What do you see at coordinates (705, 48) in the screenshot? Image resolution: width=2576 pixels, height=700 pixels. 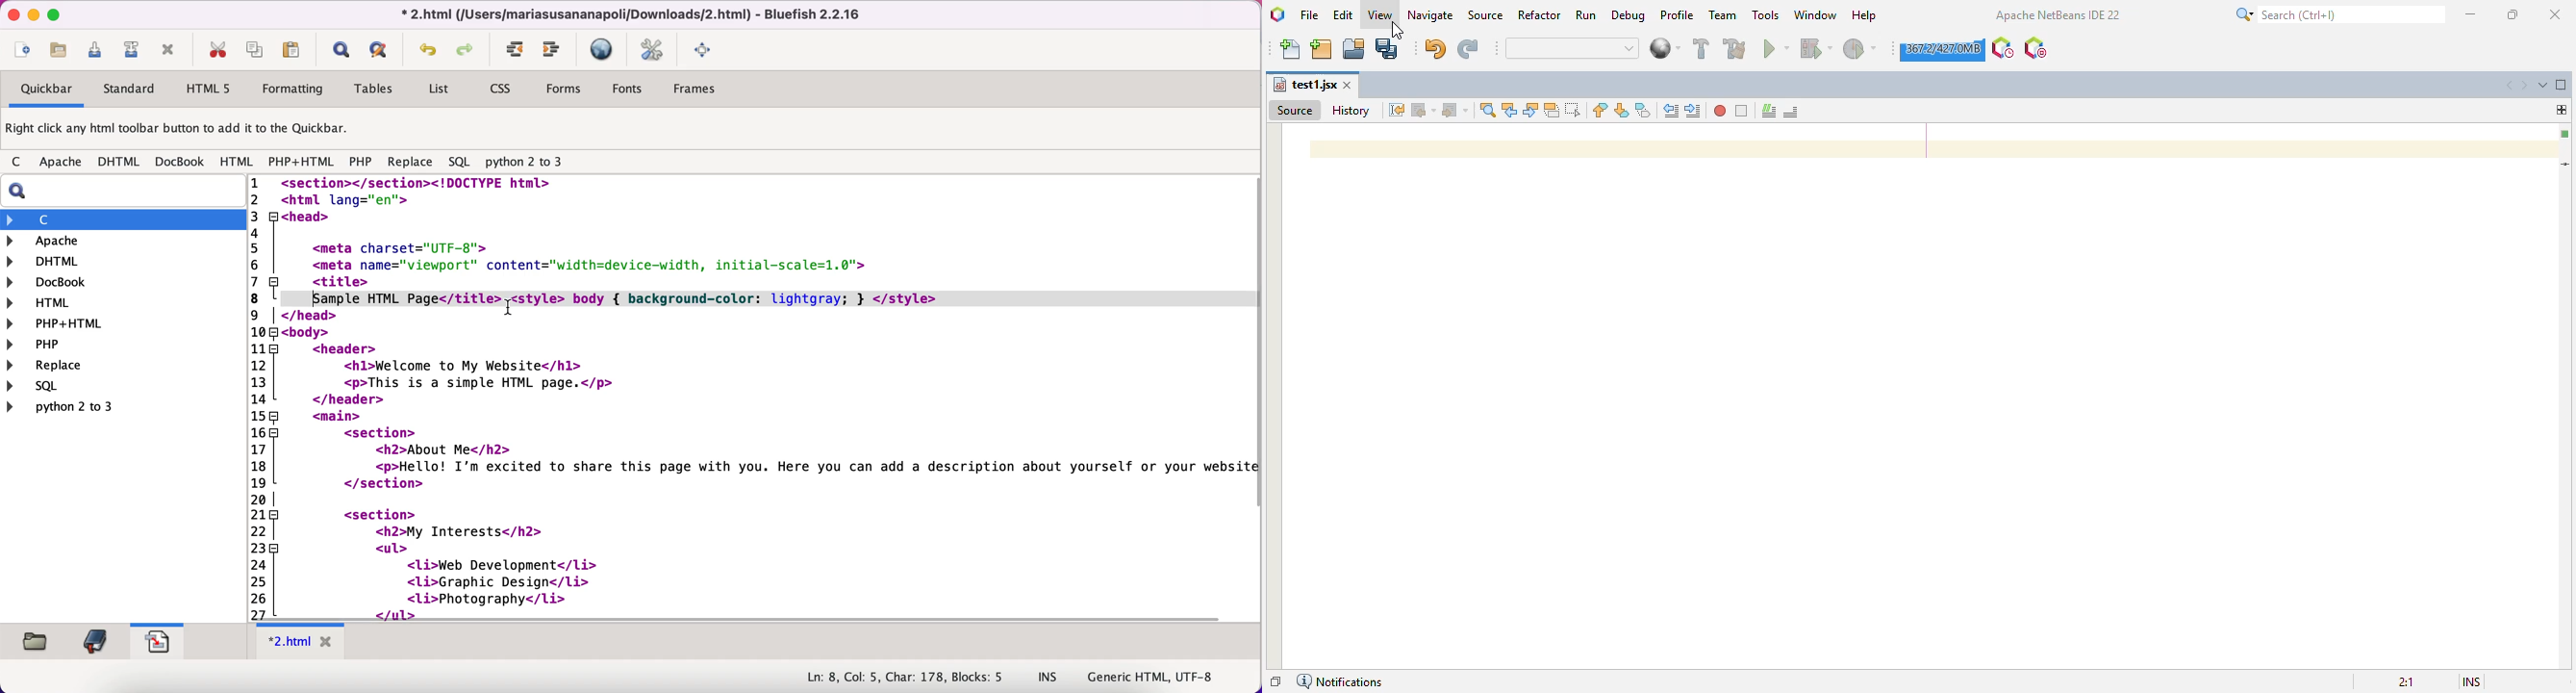 I see `full screen` at bounding box center [705, 48].